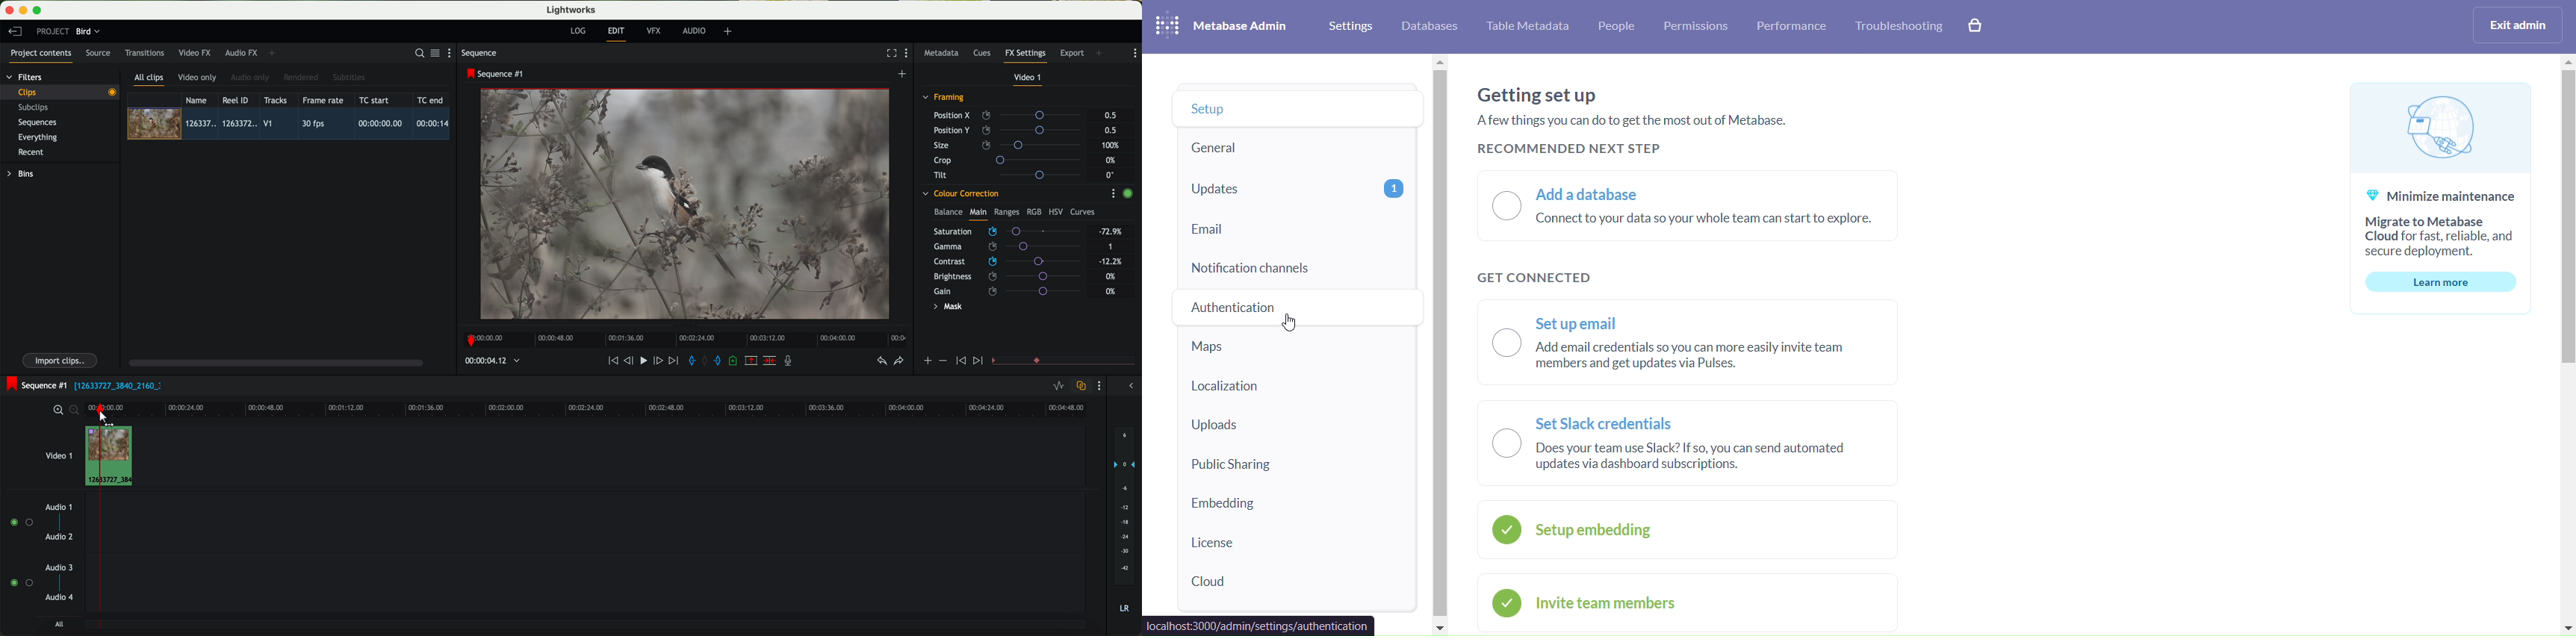 The image size is (2576, 644). Describe the element at coordinates (238, 100) in the screenshot. I see `Reel ID` at that location.